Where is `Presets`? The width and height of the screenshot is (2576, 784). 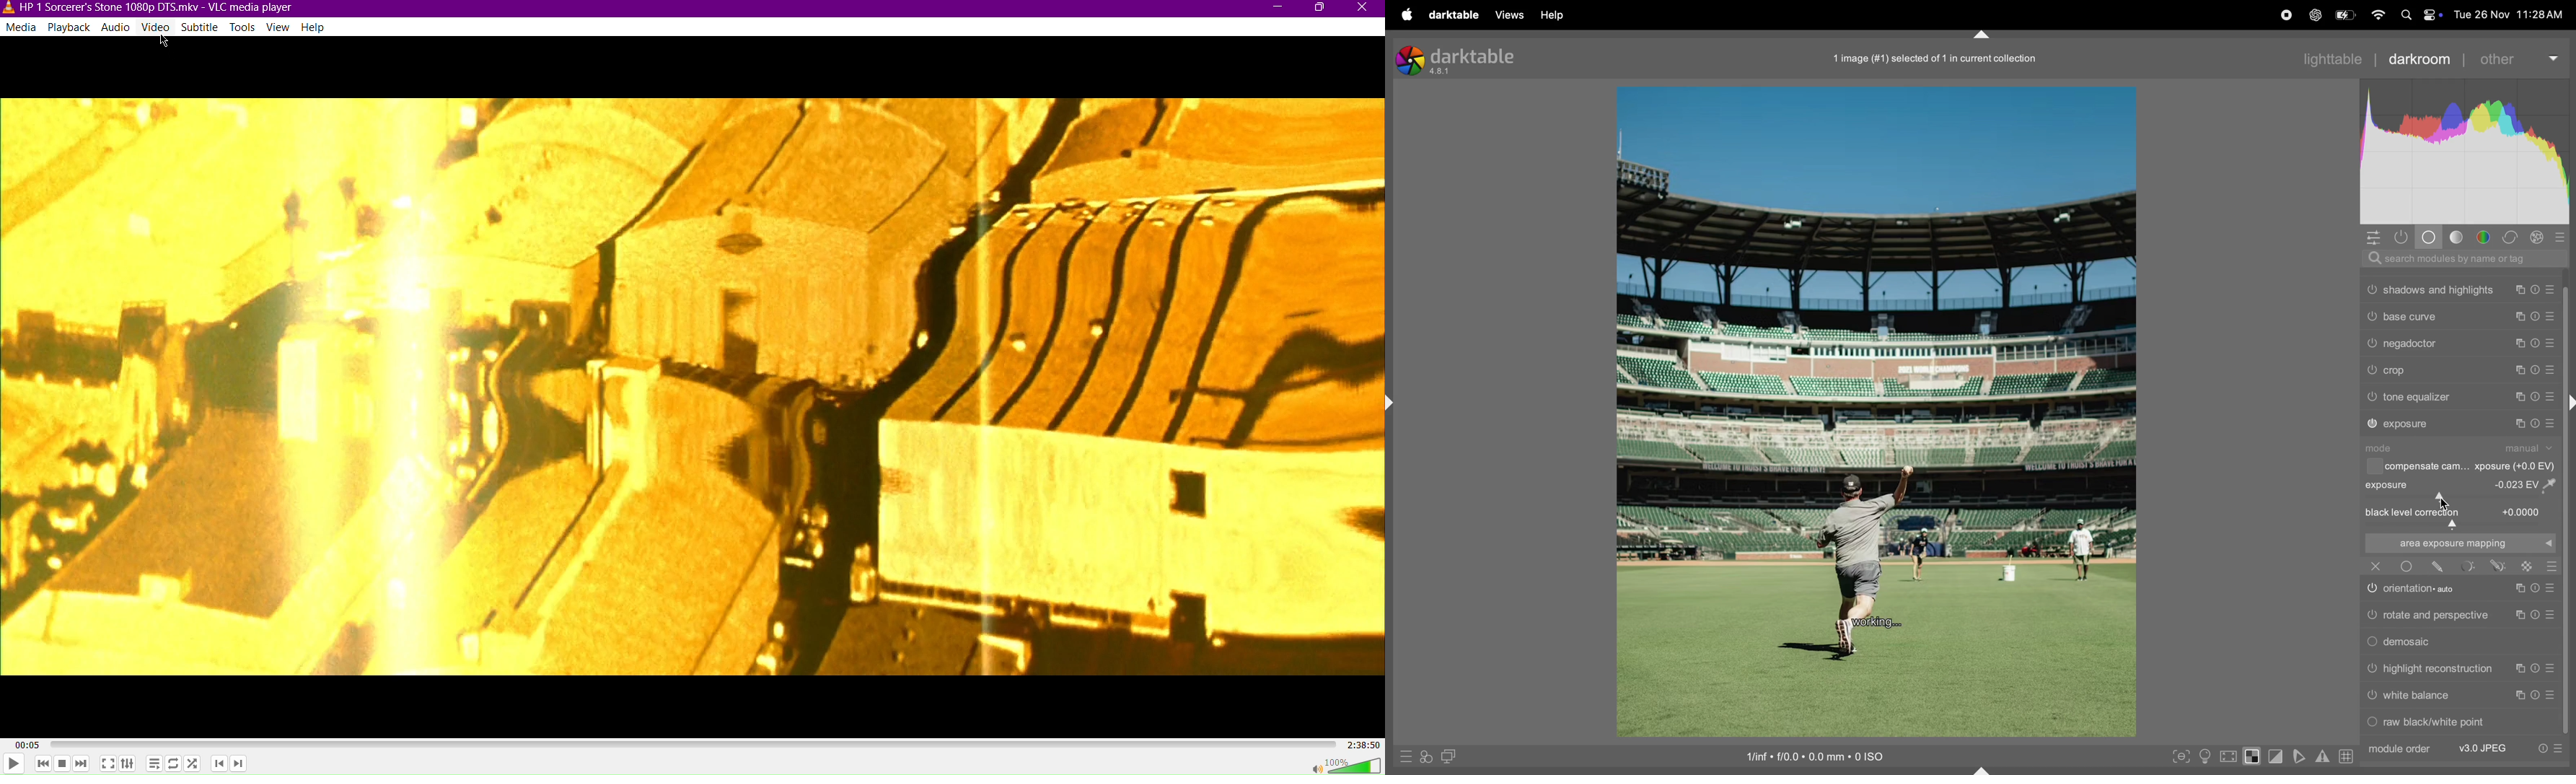 Presets is located at coordinates (2559, 749).